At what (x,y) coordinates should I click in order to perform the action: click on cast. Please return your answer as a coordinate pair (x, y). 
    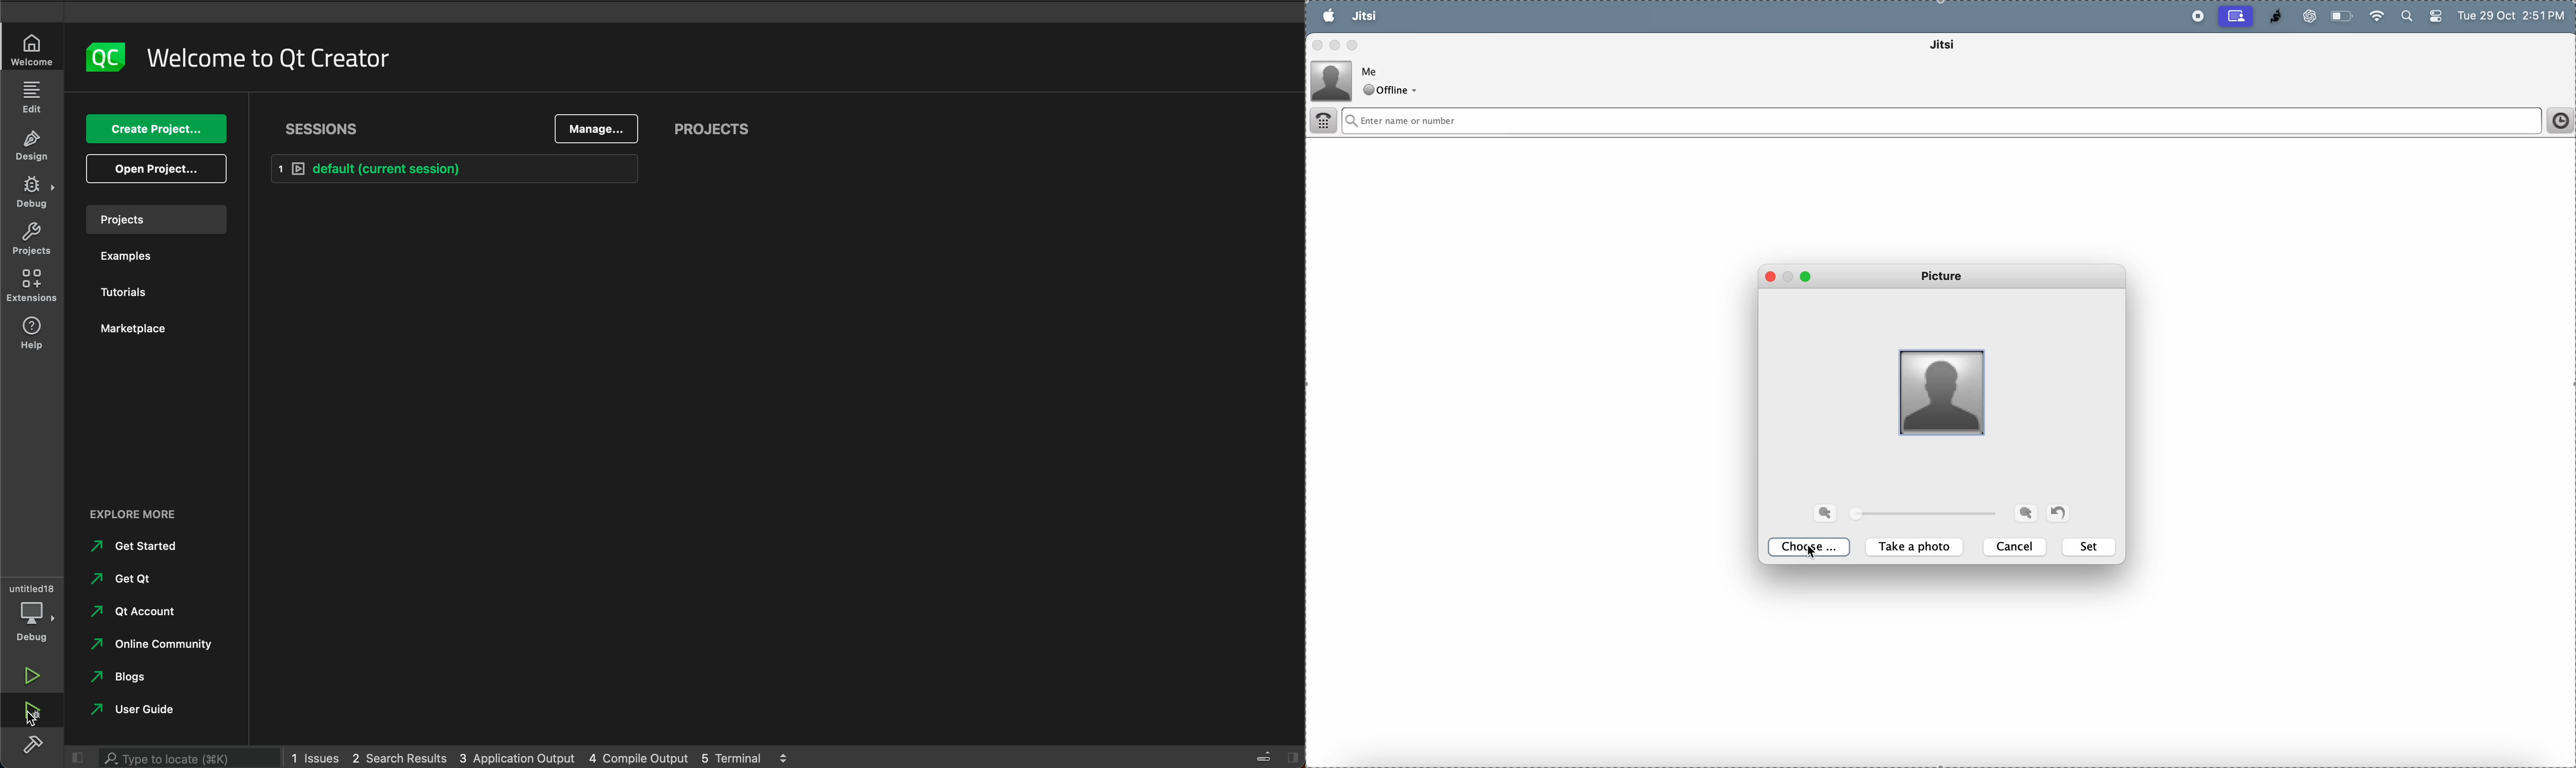
    Looking at the image, I should click on (2237, 16).